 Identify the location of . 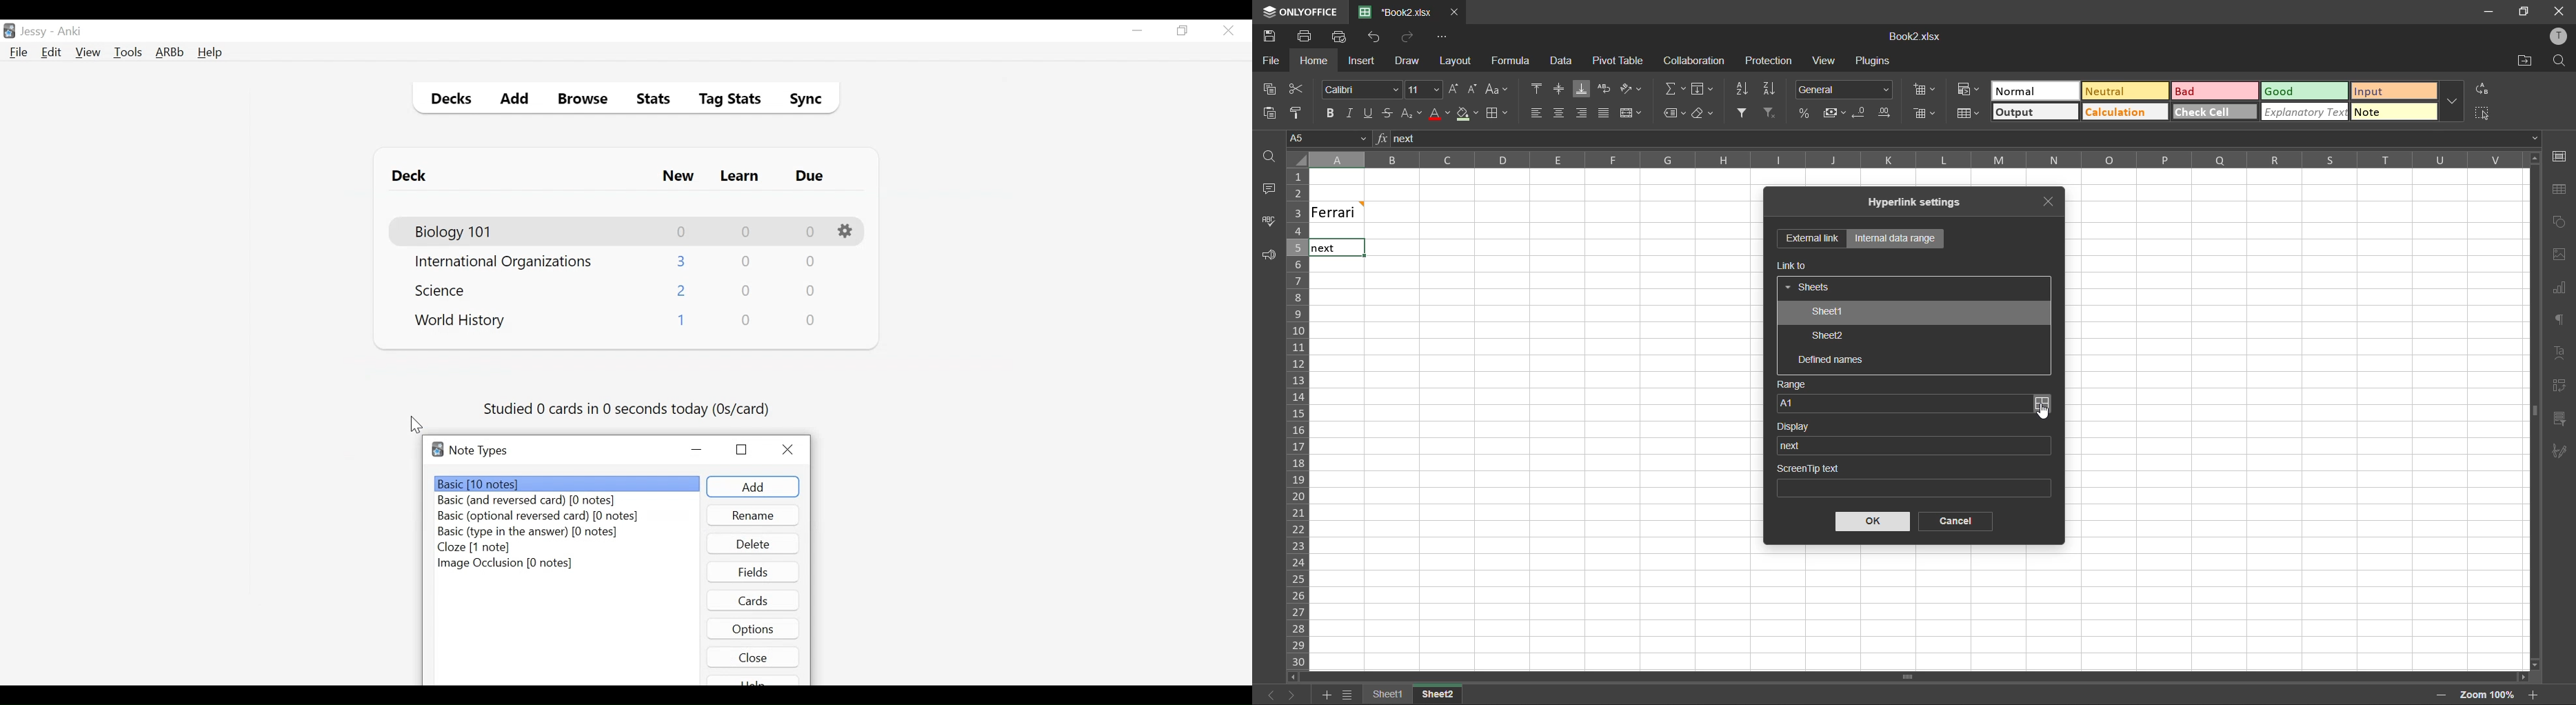
(747, 321).